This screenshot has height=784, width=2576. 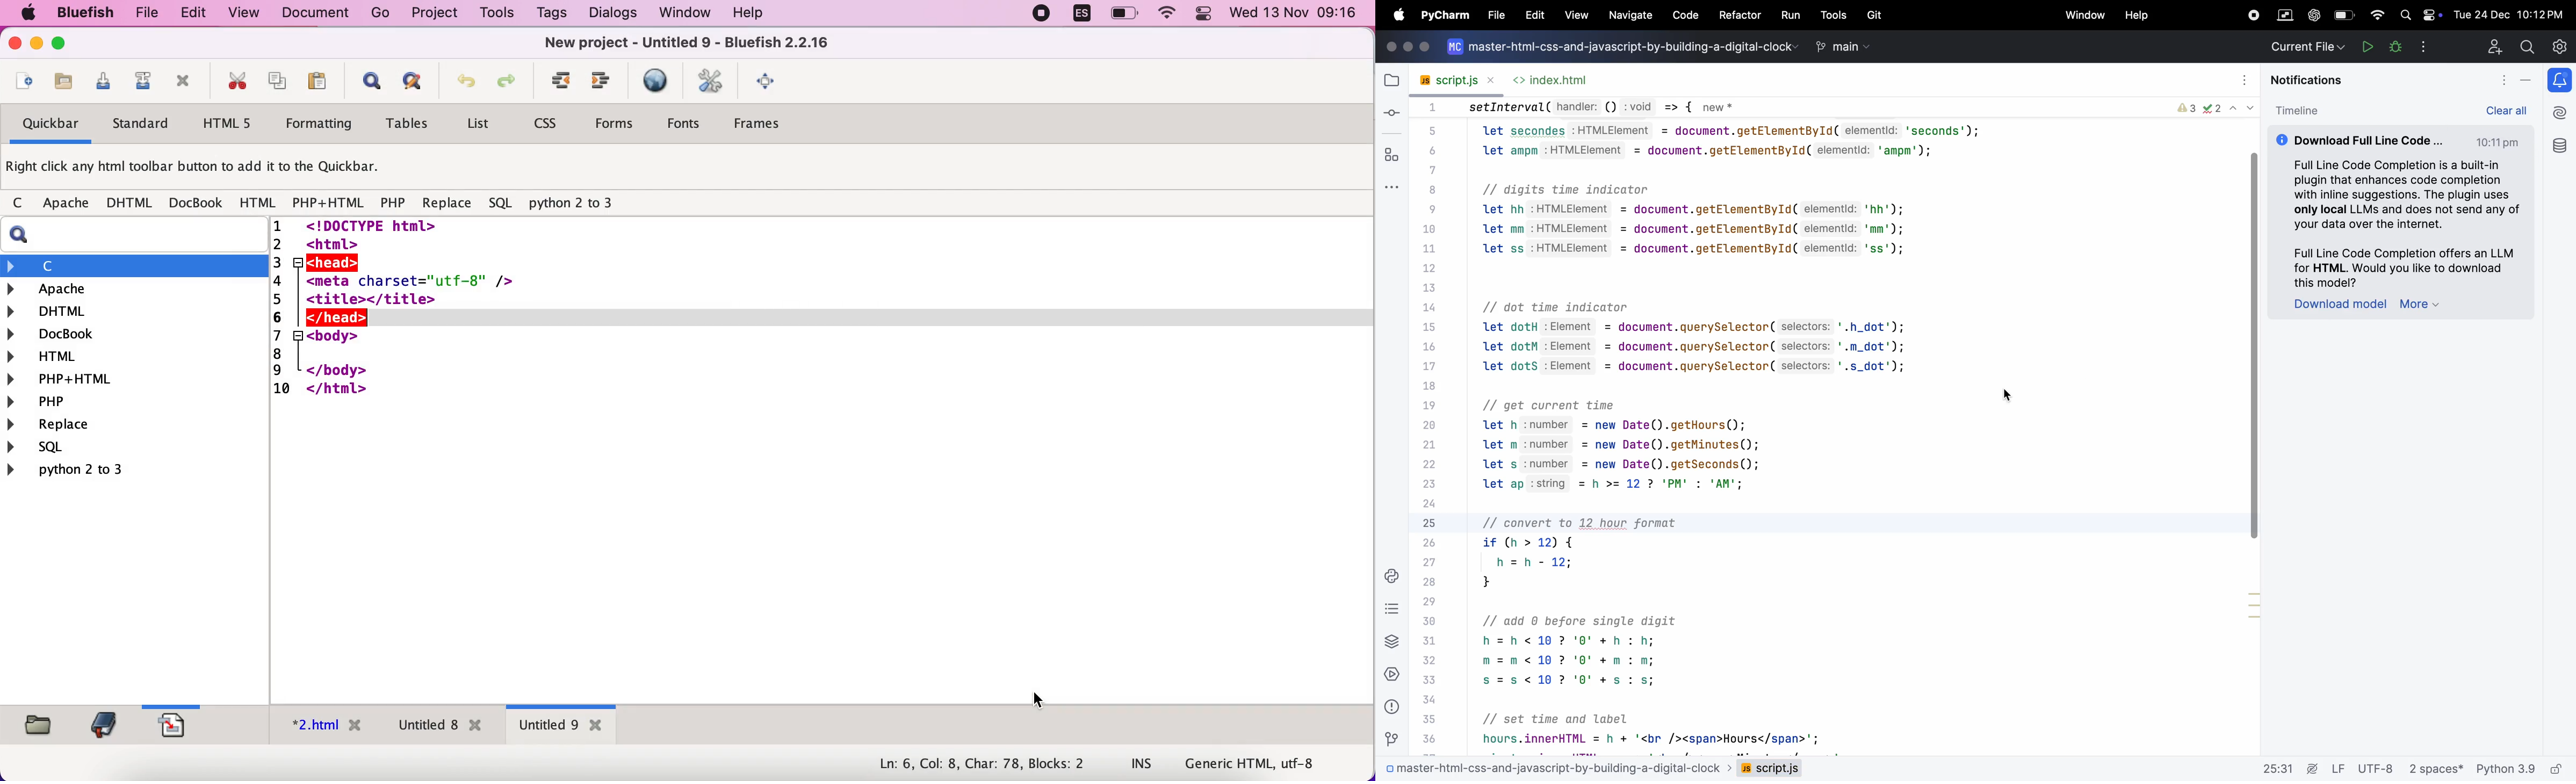 What do you see at coordinates (712, 83) in the screenshot?
I see `edit preferences` at bounding box center [712, 83].